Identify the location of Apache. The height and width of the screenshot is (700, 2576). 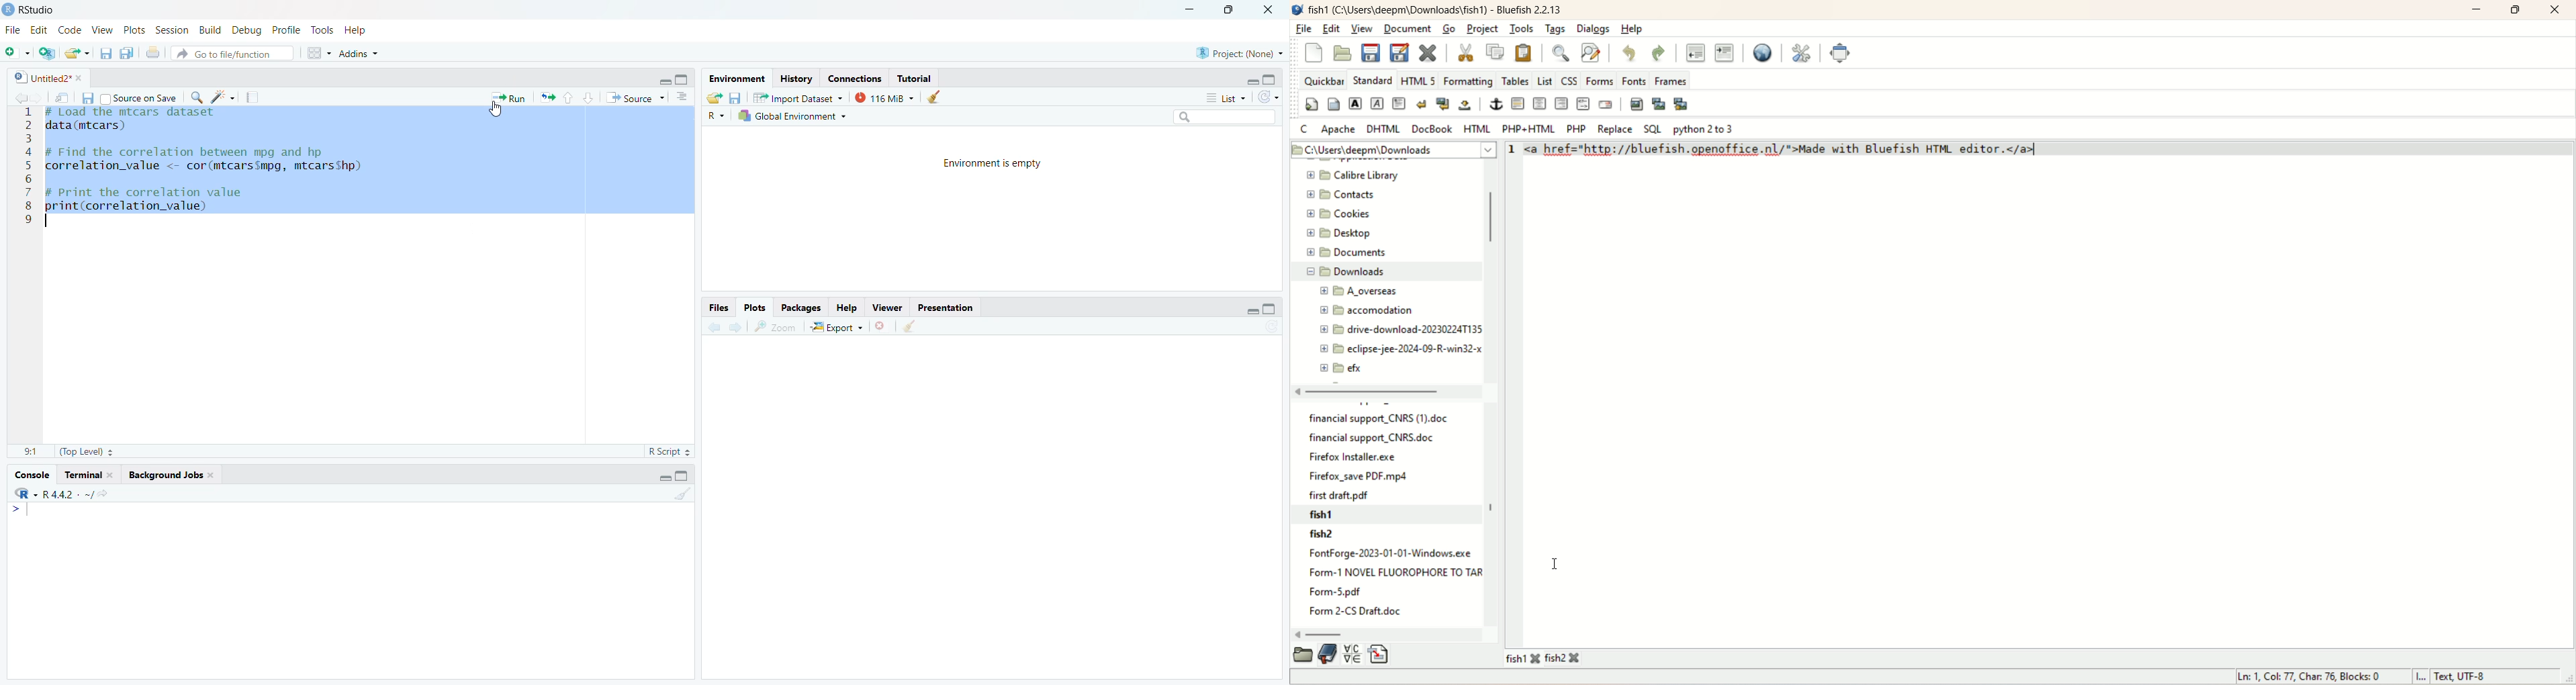
(1340, 129).